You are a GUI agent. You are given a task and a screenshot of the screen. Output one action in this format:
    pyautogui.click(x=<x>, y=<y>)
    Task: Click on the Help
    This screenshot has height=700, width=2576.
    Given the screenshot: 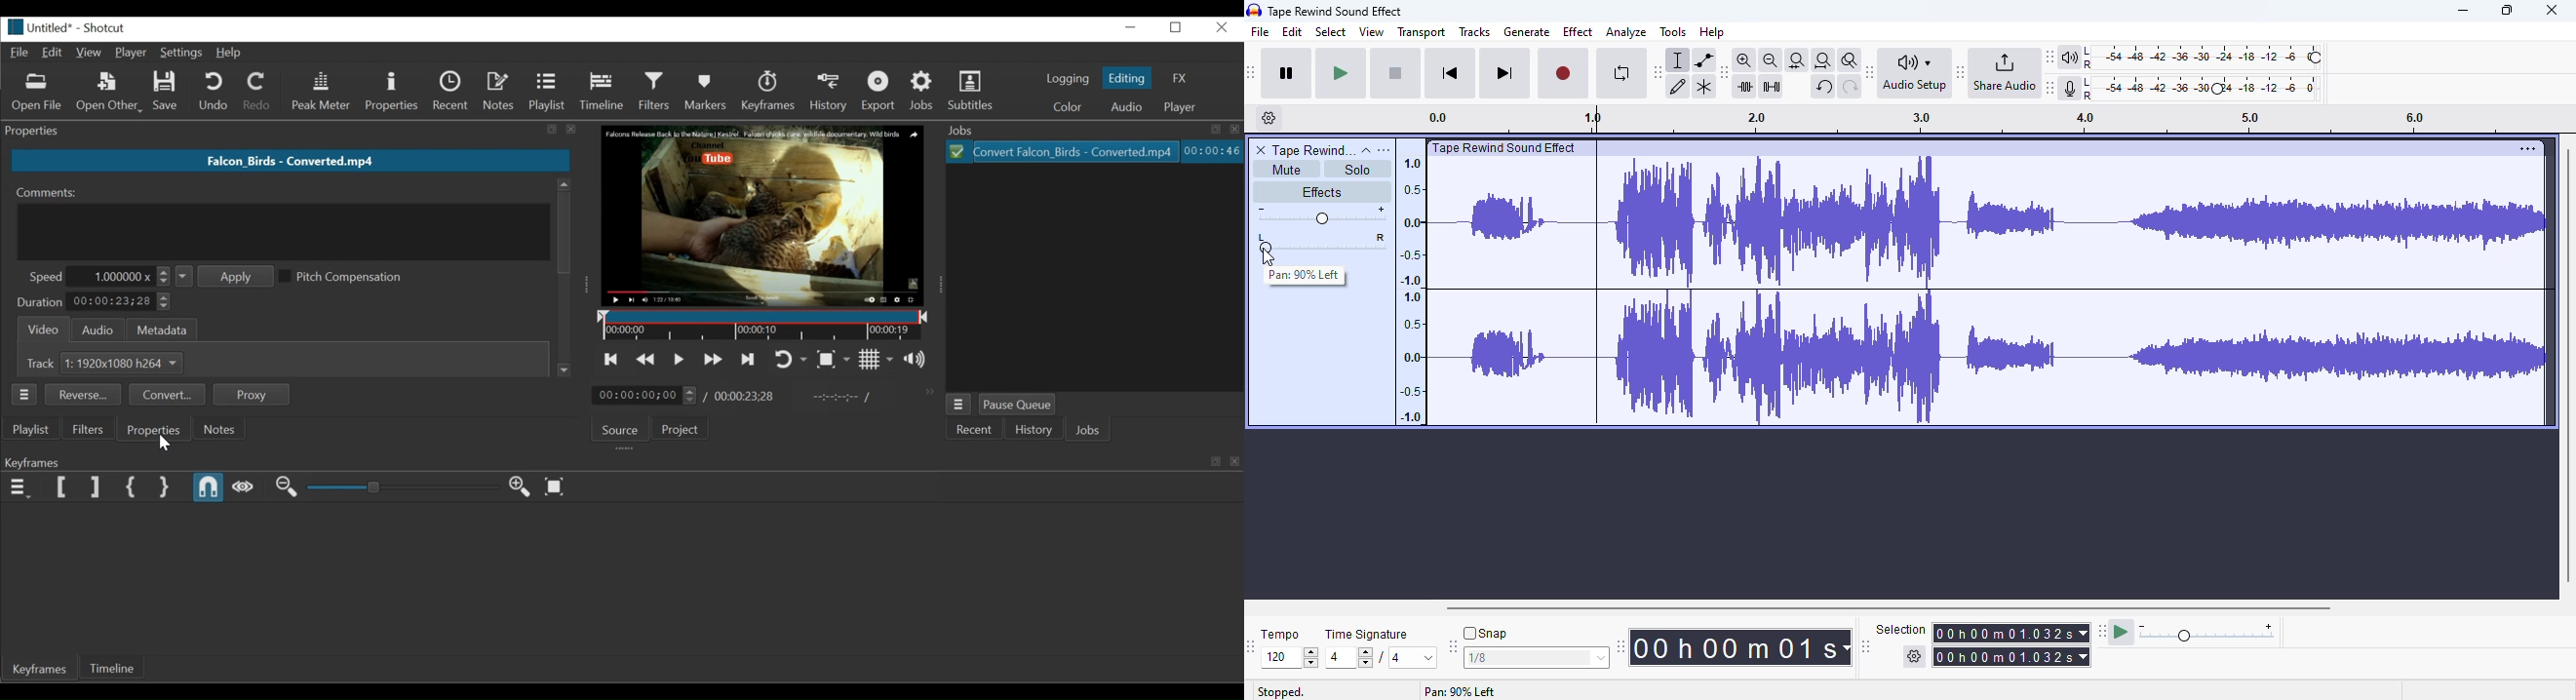 What is the action you would take?
    pyautogui.click(x=229, y=54)
    